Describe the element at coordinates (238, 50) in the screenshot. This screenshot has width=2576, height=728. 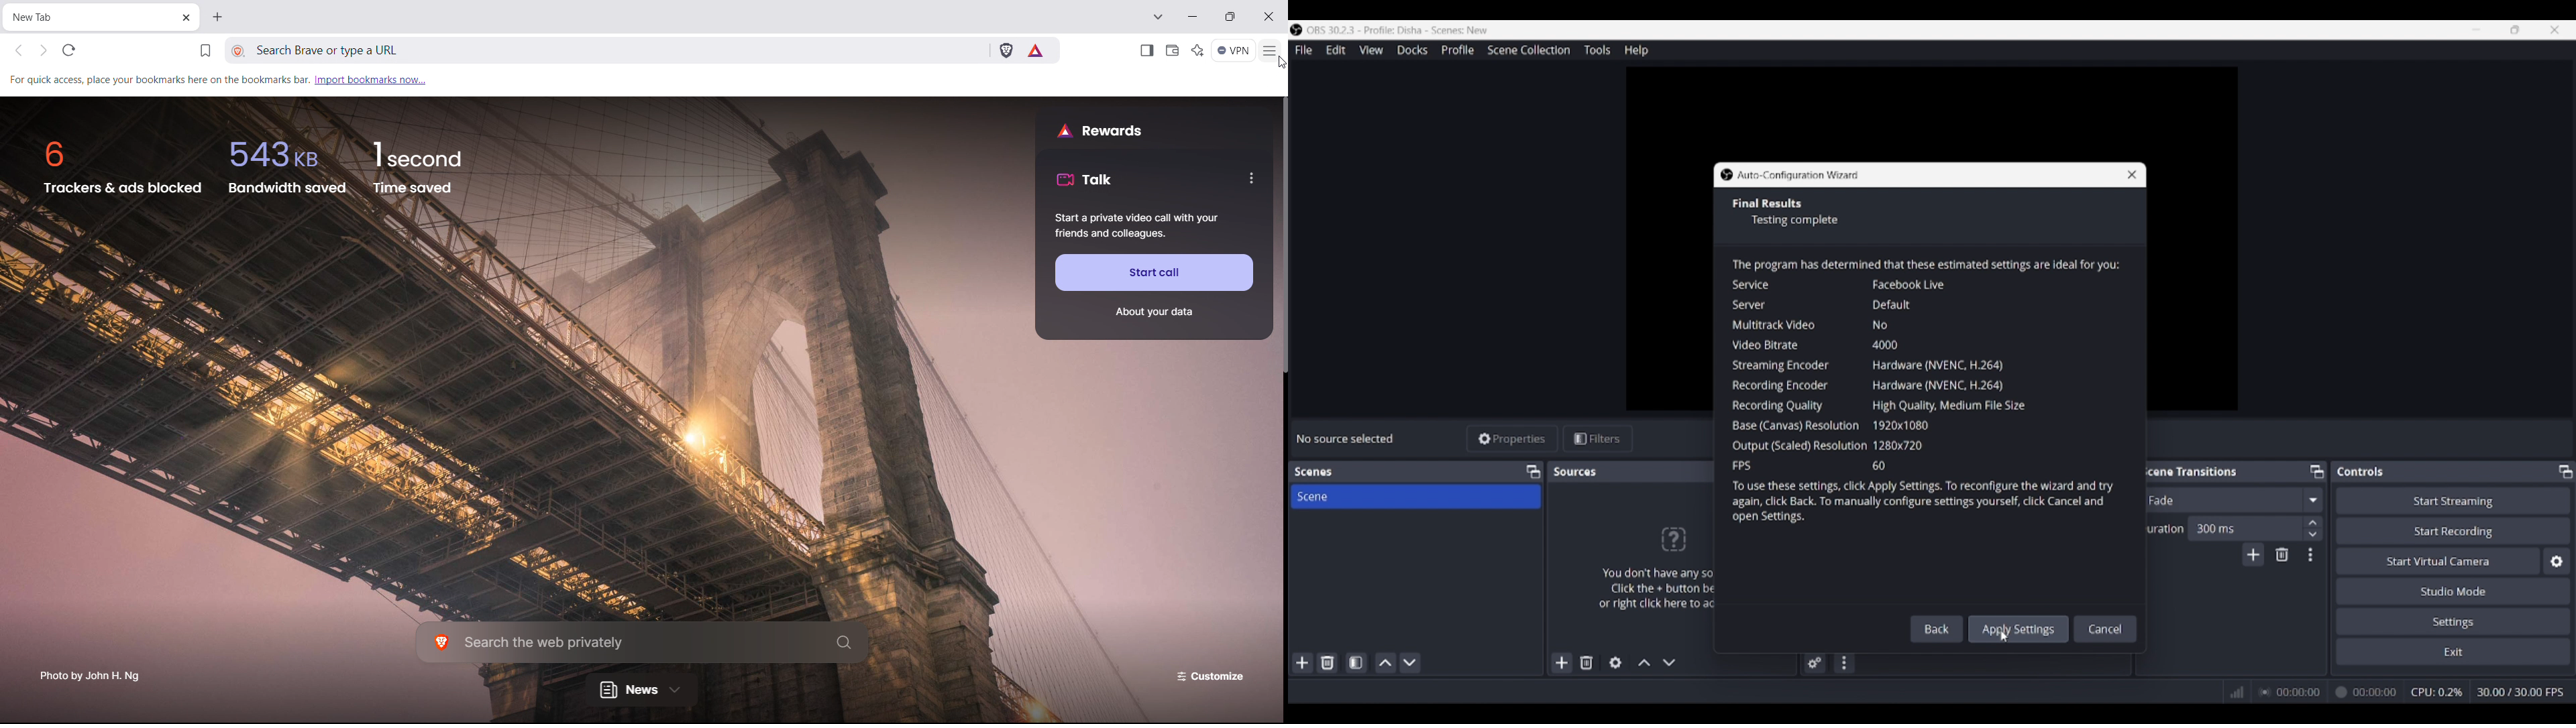
I see `view site information` at that location.